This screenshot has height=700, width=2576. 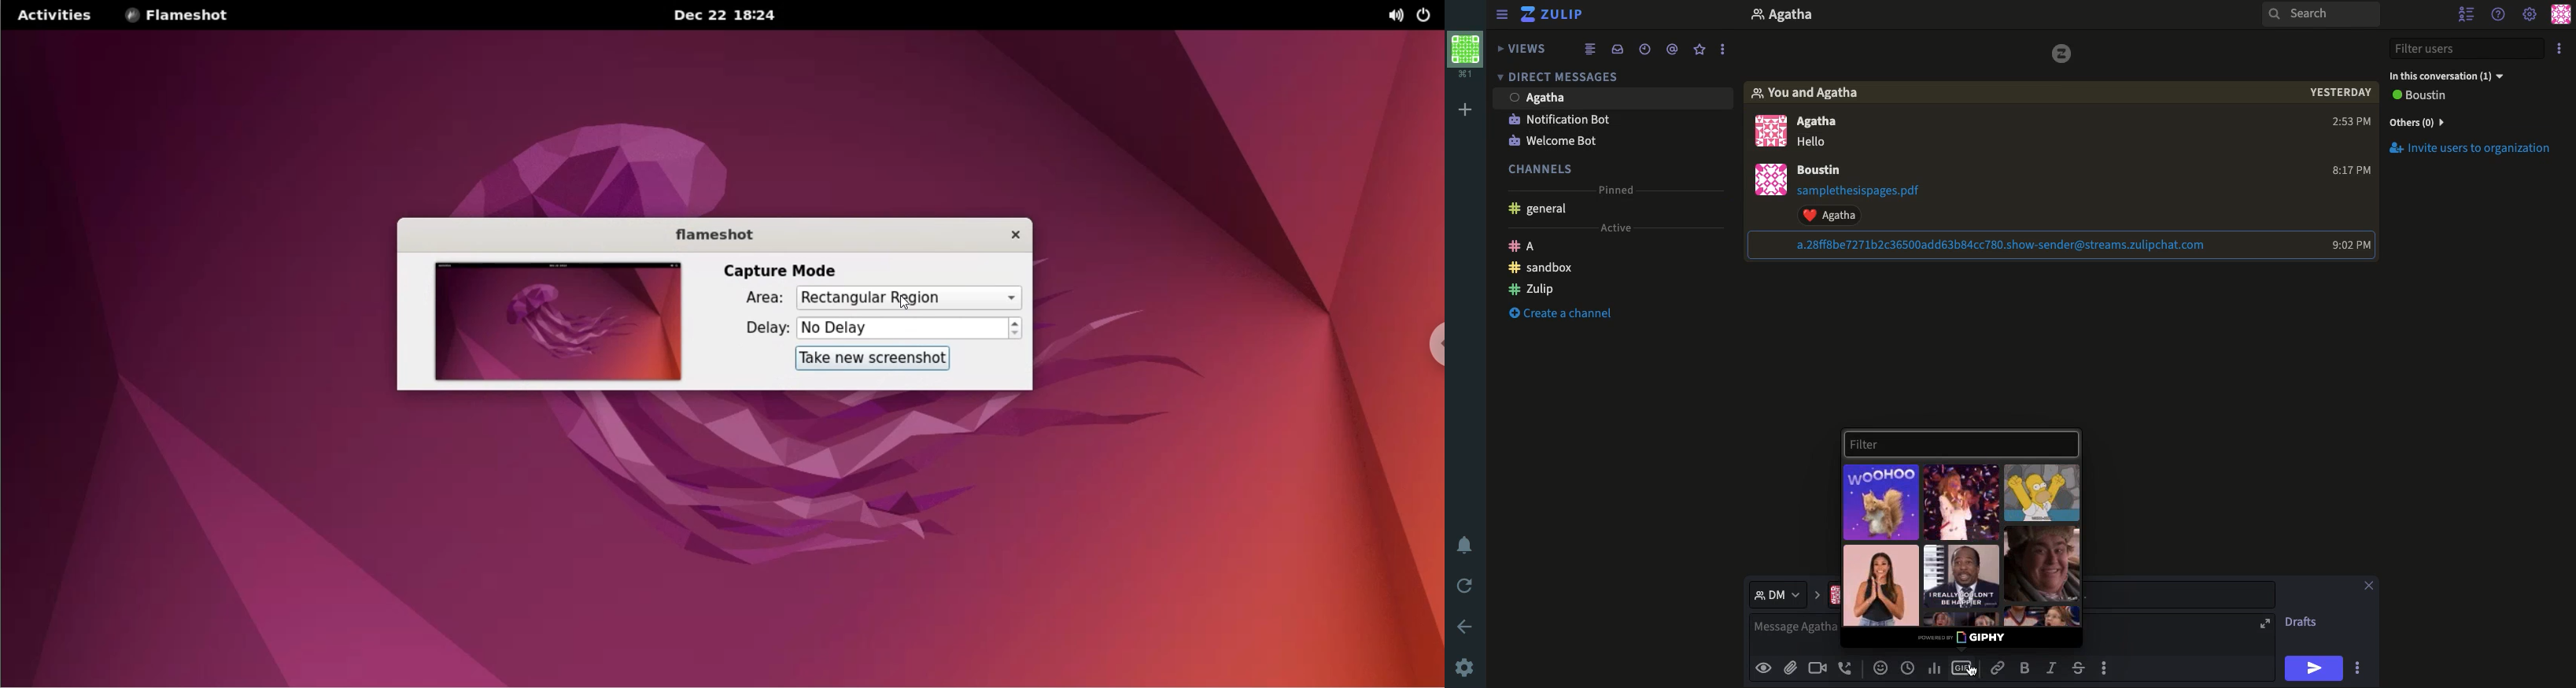 What do you see at coordinates (1810, 93) in the screenshot?
I see `You and user` at bounding box center [1810, 93].